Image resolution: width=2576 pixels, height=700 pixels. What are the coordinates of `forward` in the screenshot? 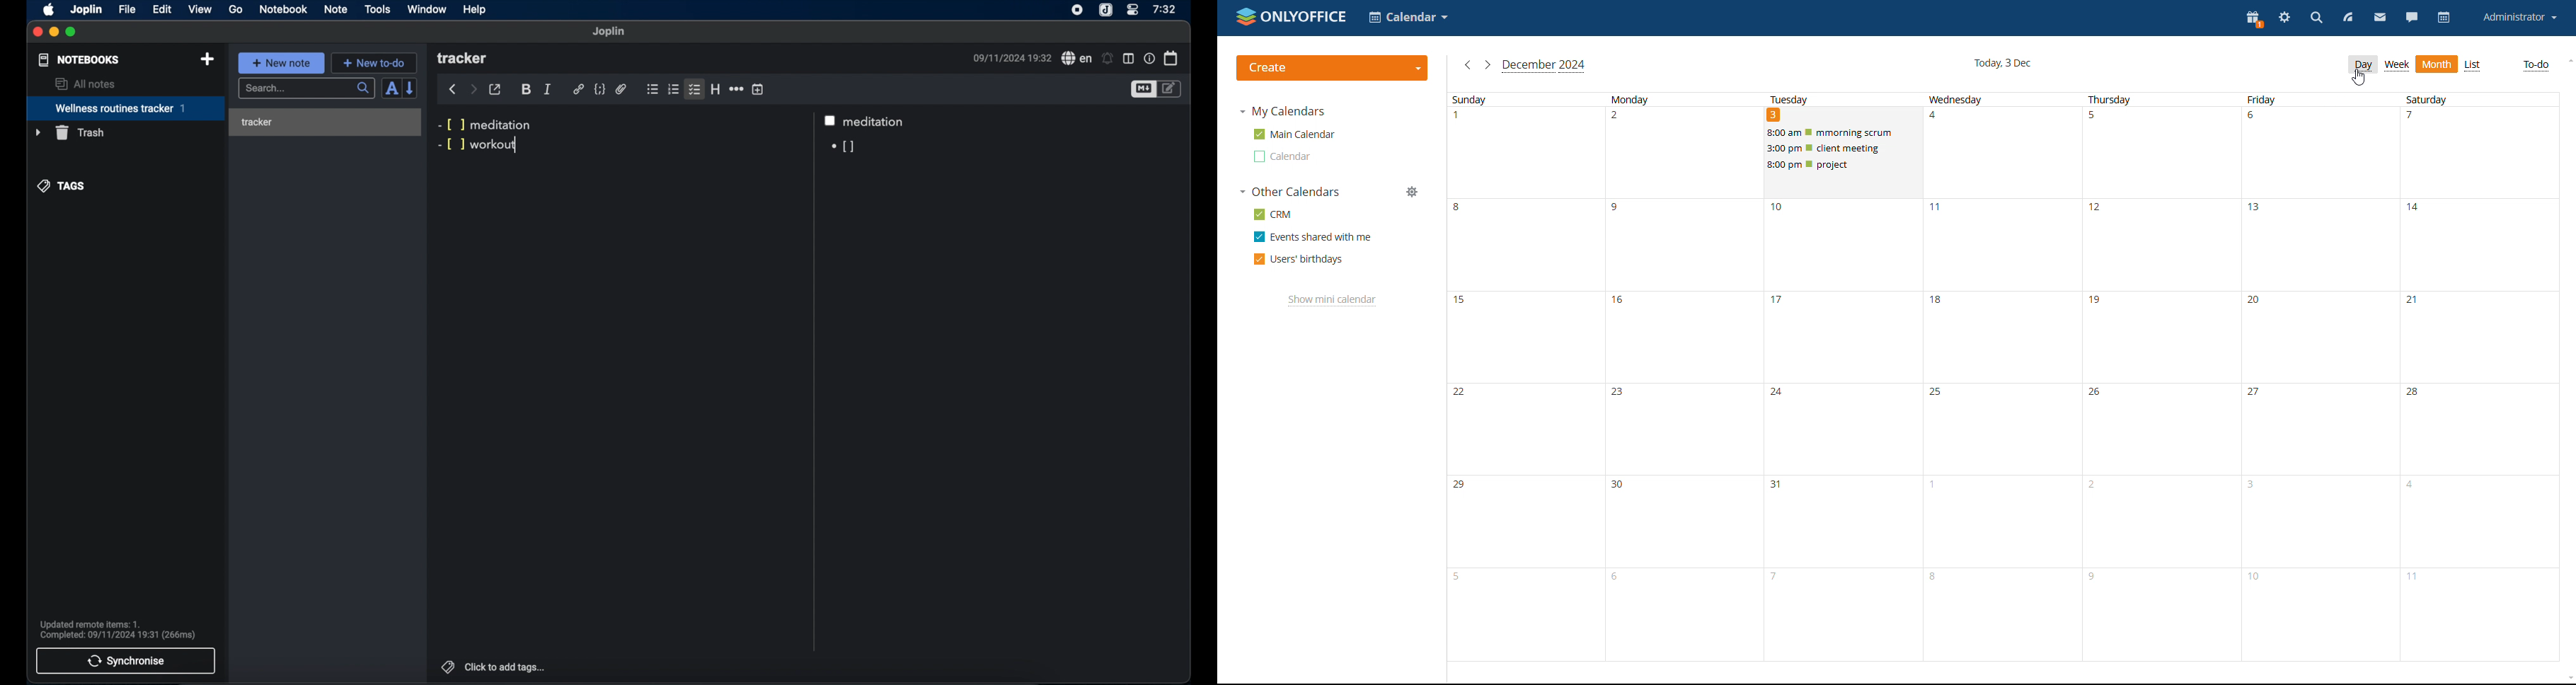 It's located at (473, 89).